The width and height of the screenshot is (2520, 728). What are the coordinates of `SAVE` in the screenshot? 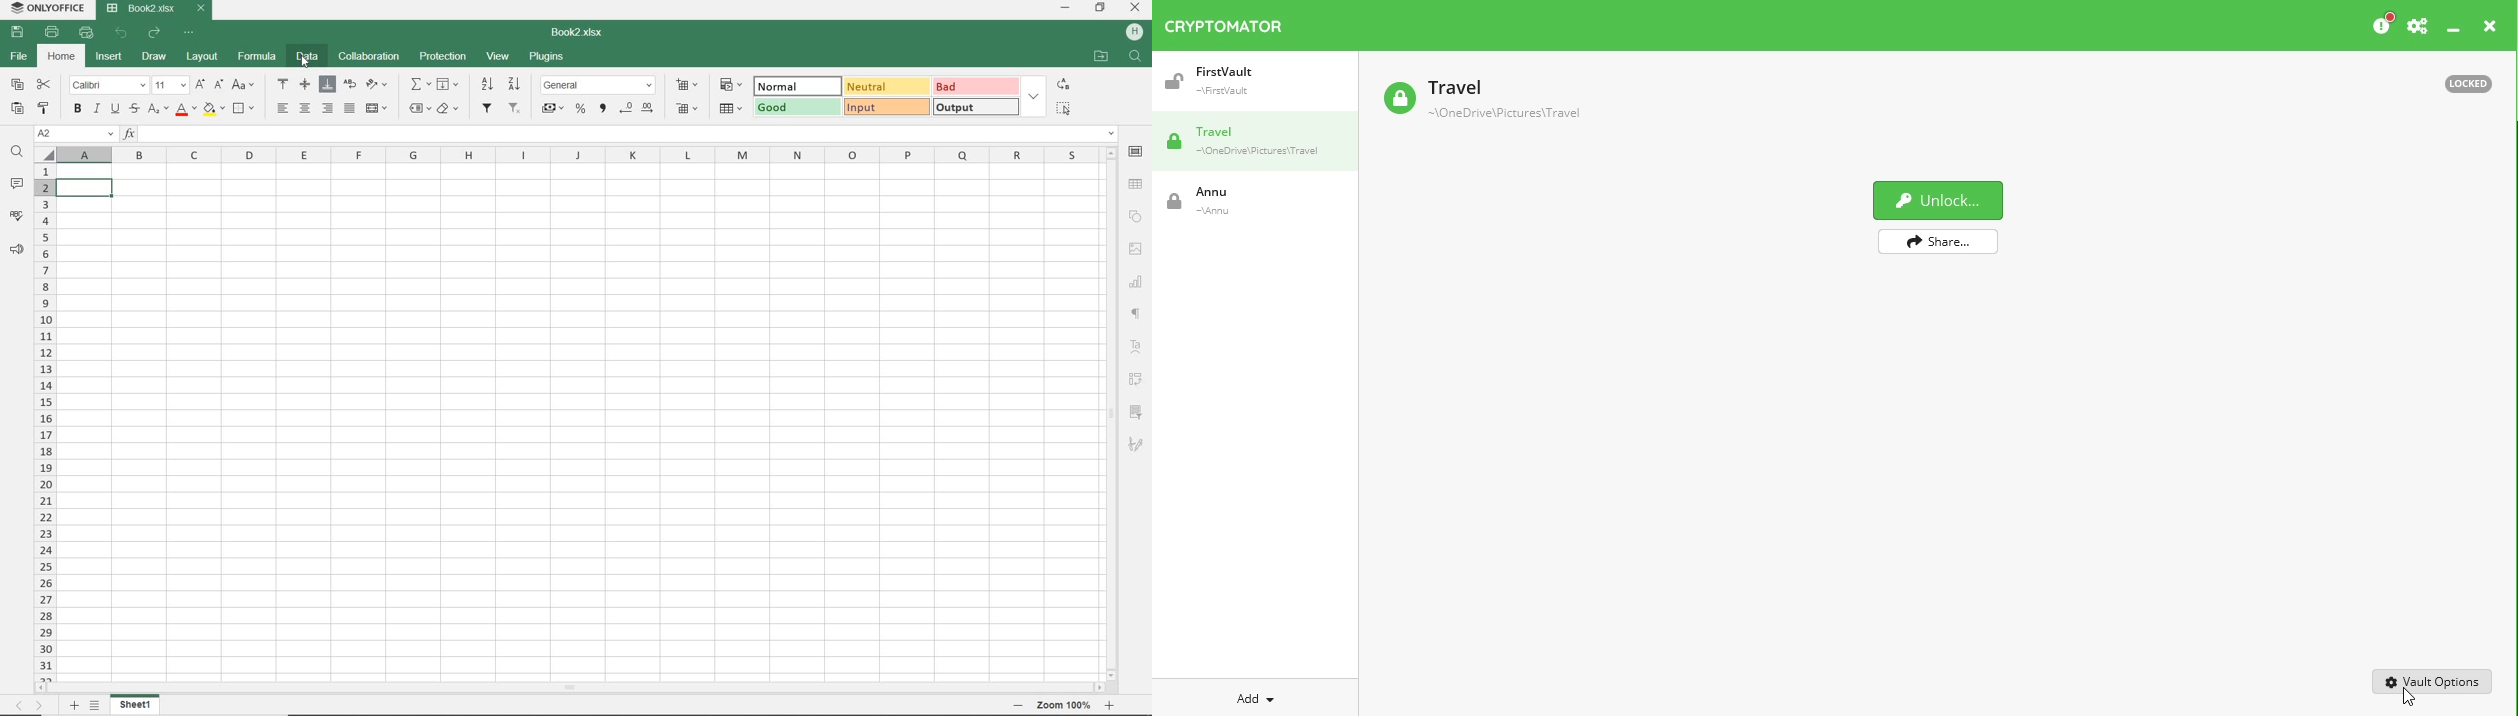 It's located at (16, 32).